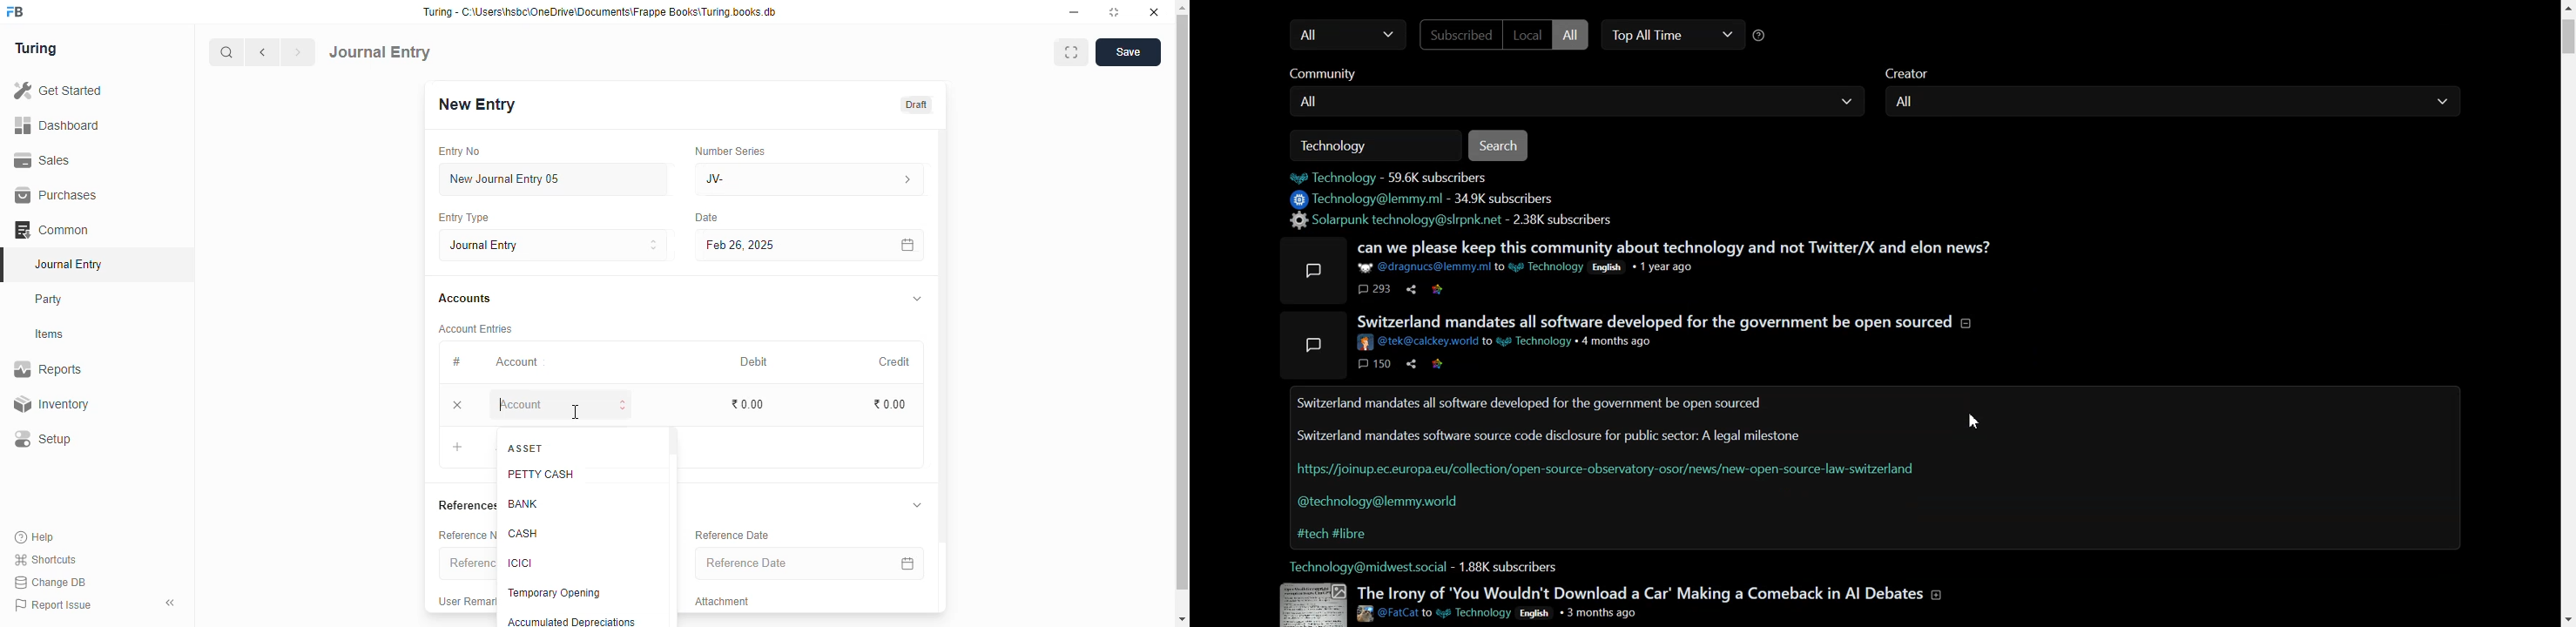  I want to click on change DB, so click(51, 583).